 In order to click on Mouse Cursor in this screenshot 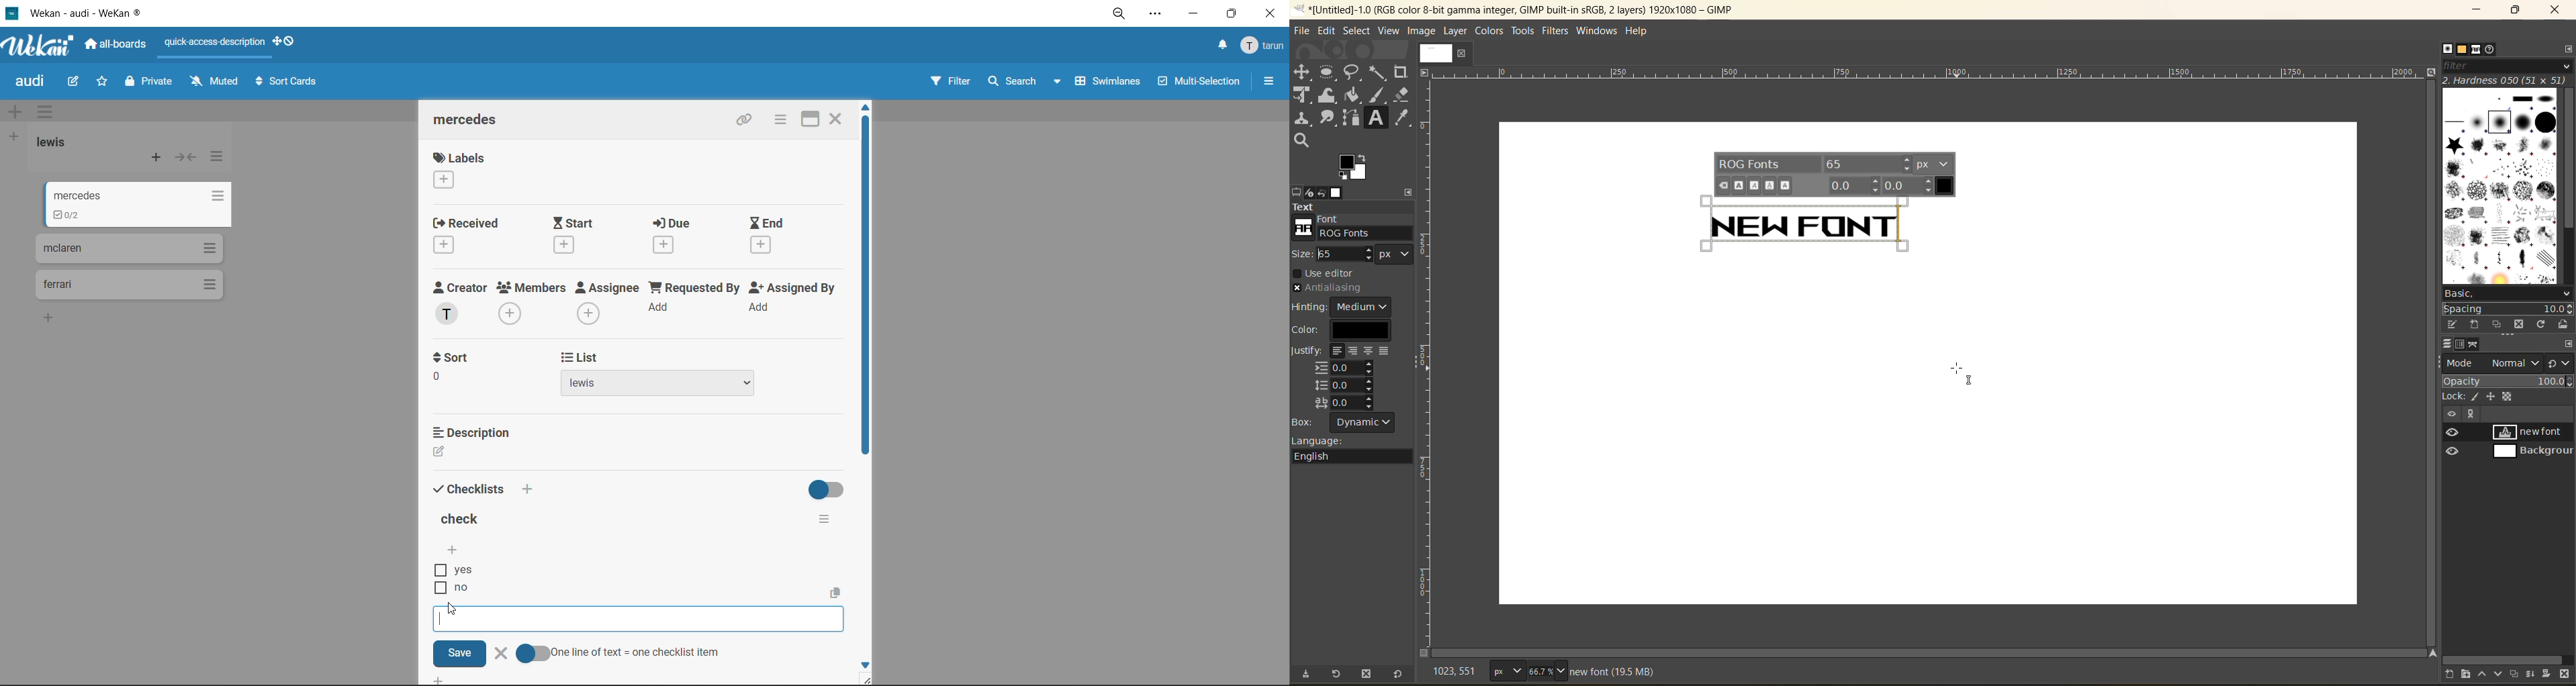, I will do `click(454, 606)`.